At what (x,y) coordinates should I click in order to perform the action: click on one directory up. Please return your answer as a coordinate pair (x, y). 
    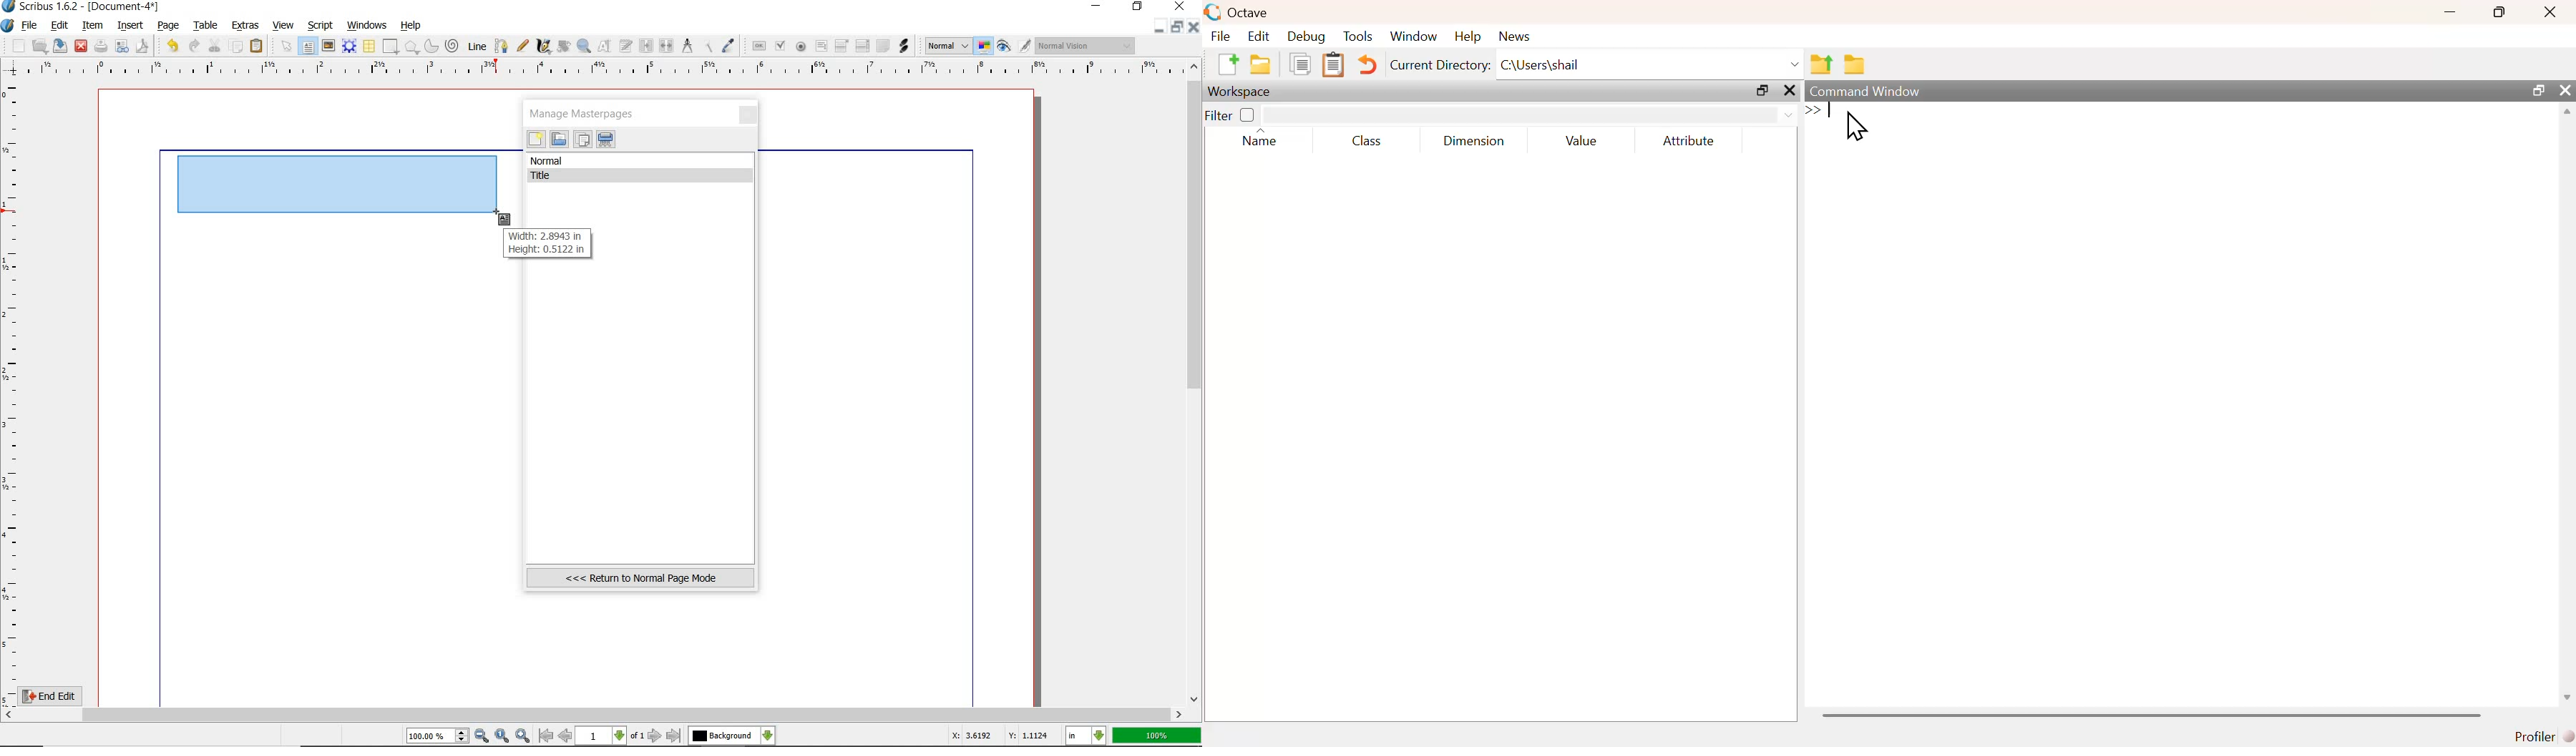
    Looking at the image, I should click on (1821, 64).